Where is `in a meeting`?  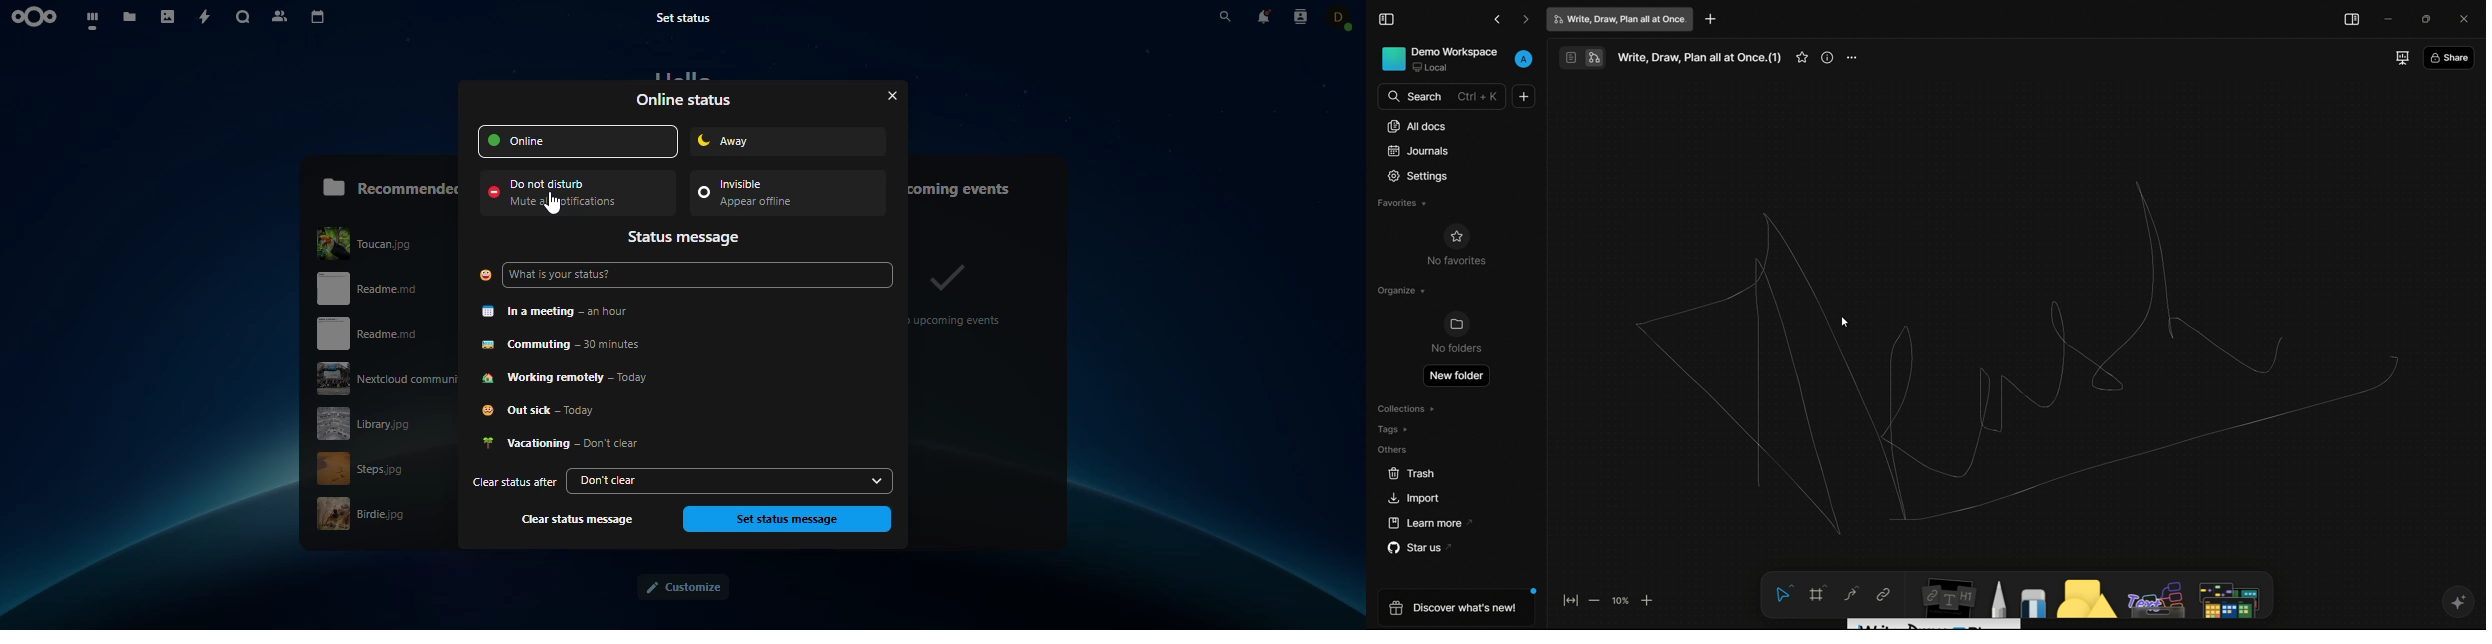
in a meeting is located at coordinates (567, 310).